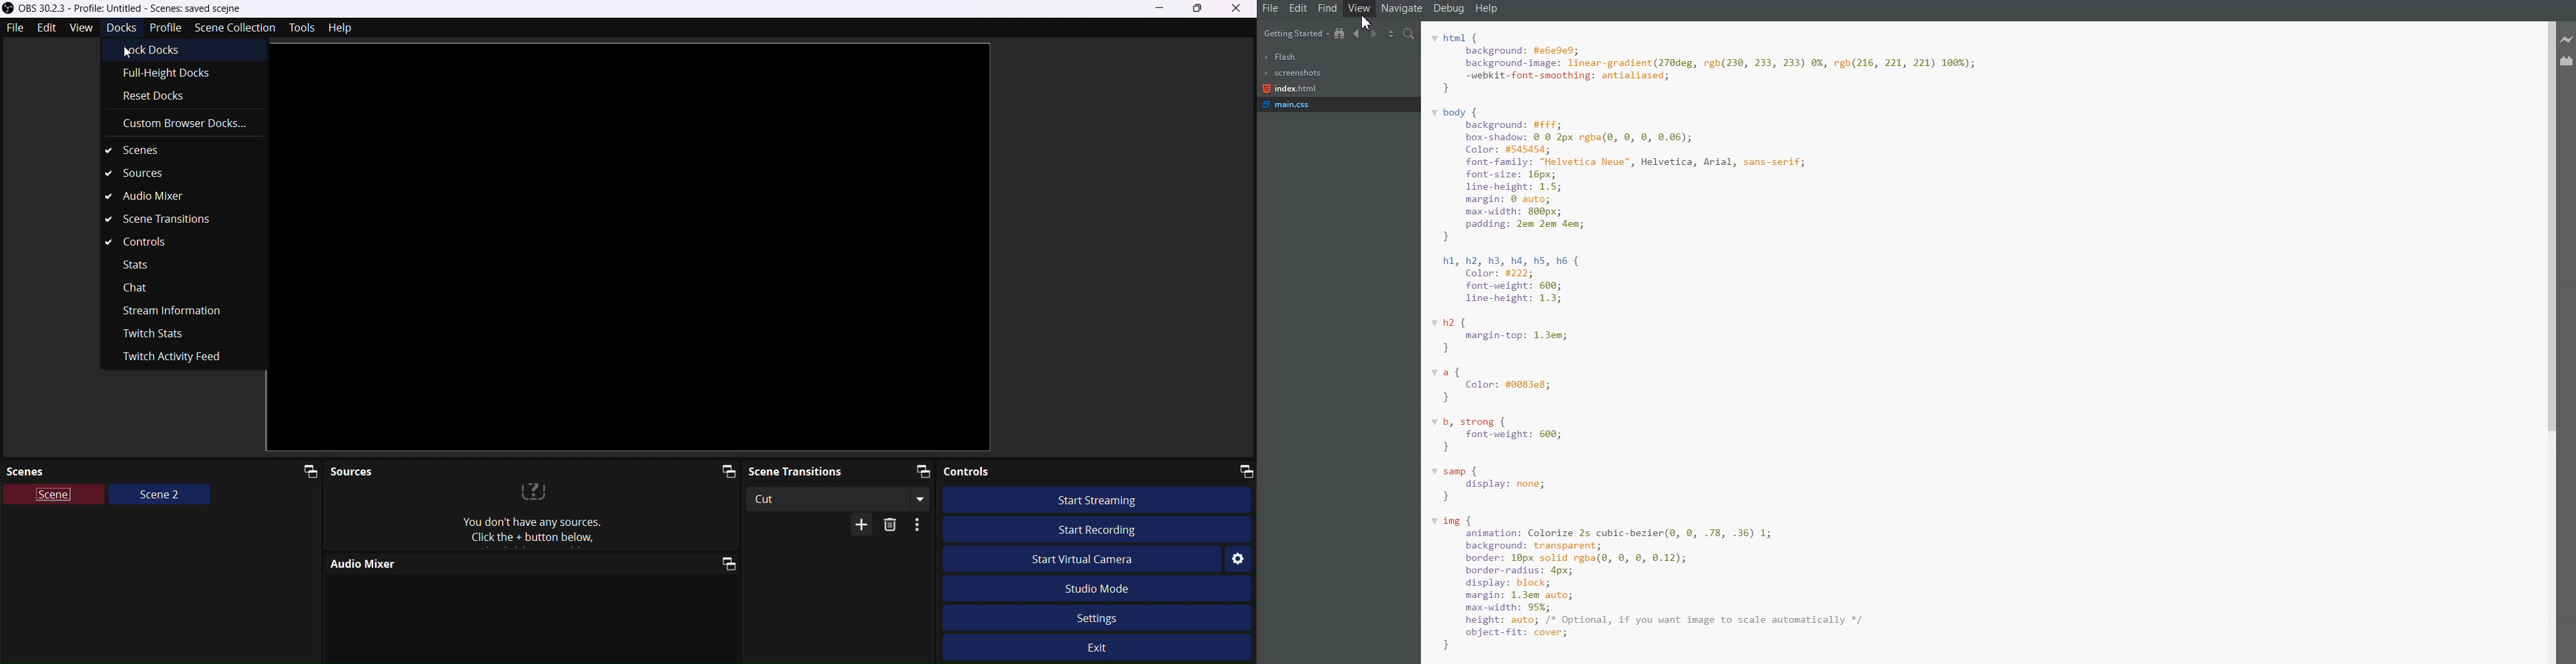  Describe the element at coordinates (1281, 57) in the screenshot. I see `Flash` at that location.